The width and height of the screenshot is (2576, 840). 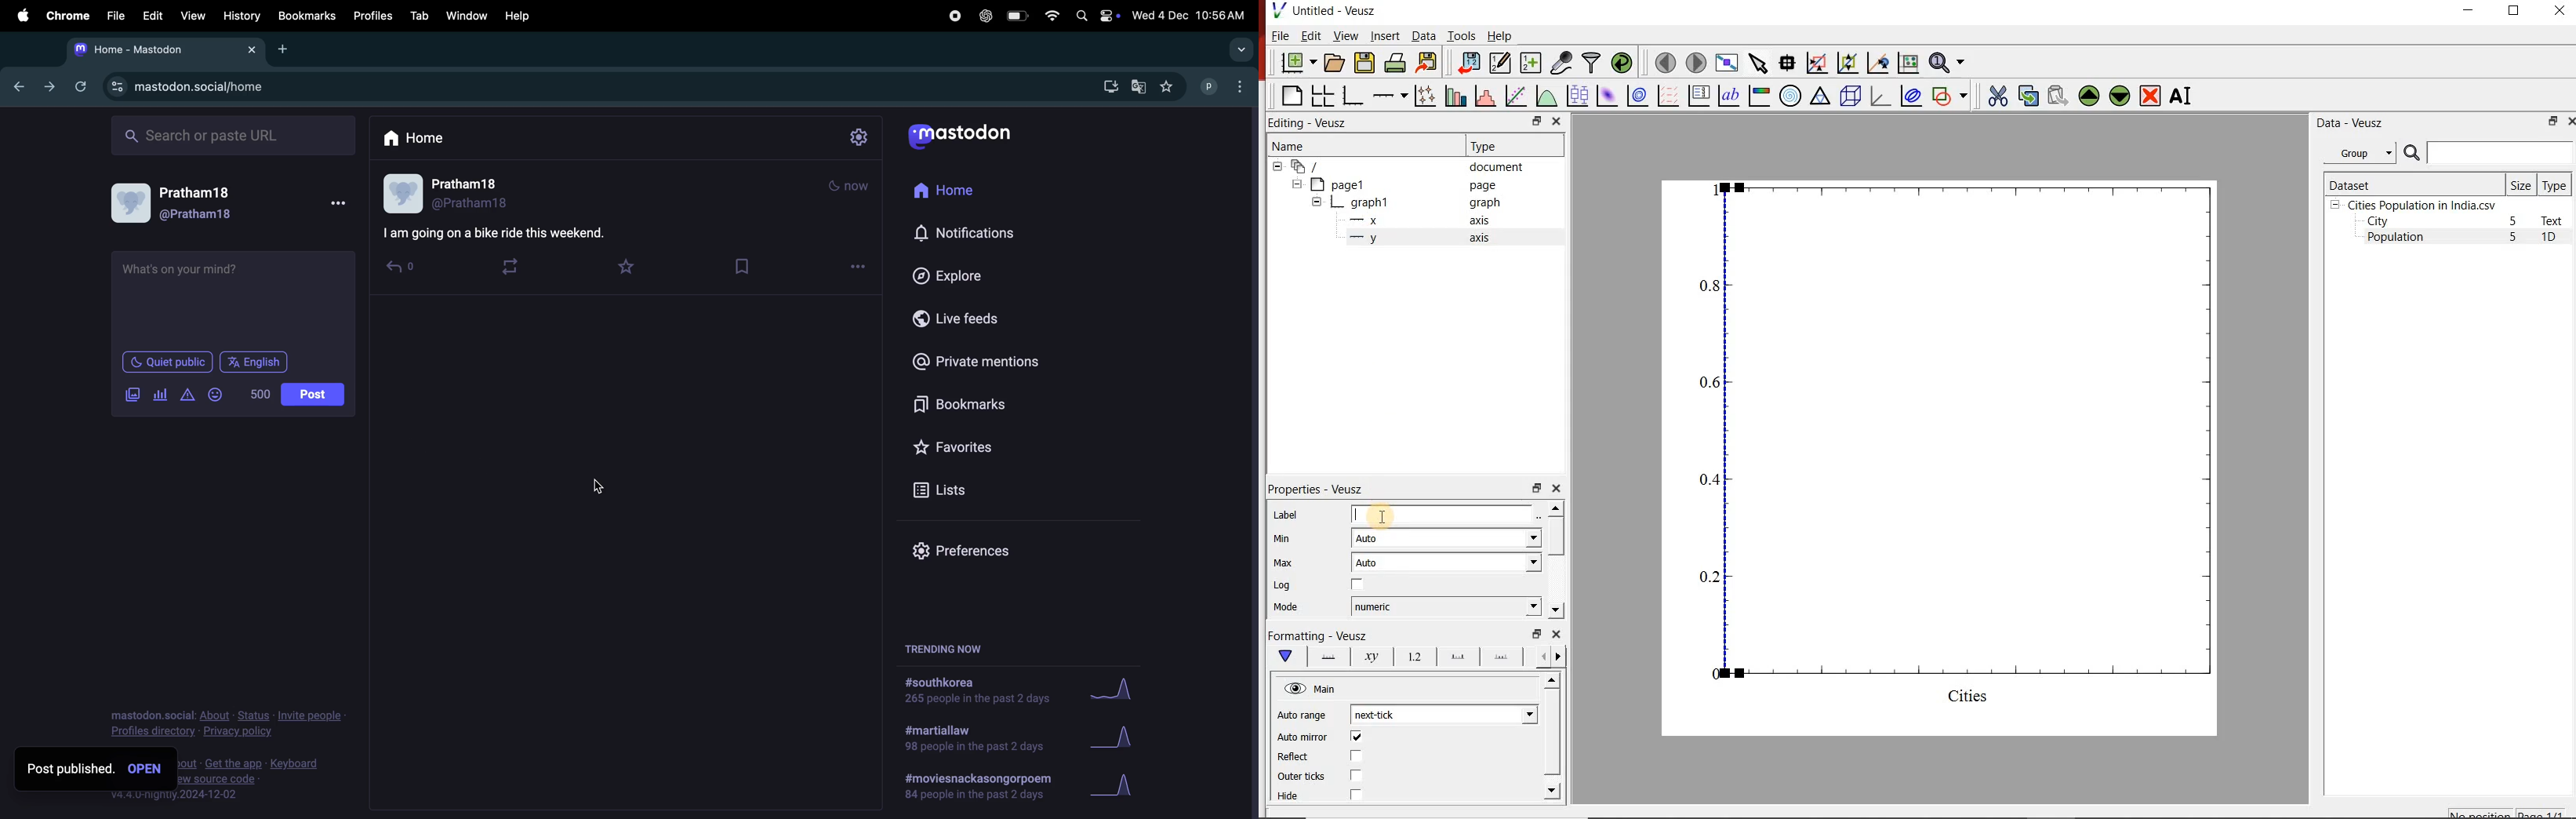 I want to click on base graph, so click(x=1351, y=96).